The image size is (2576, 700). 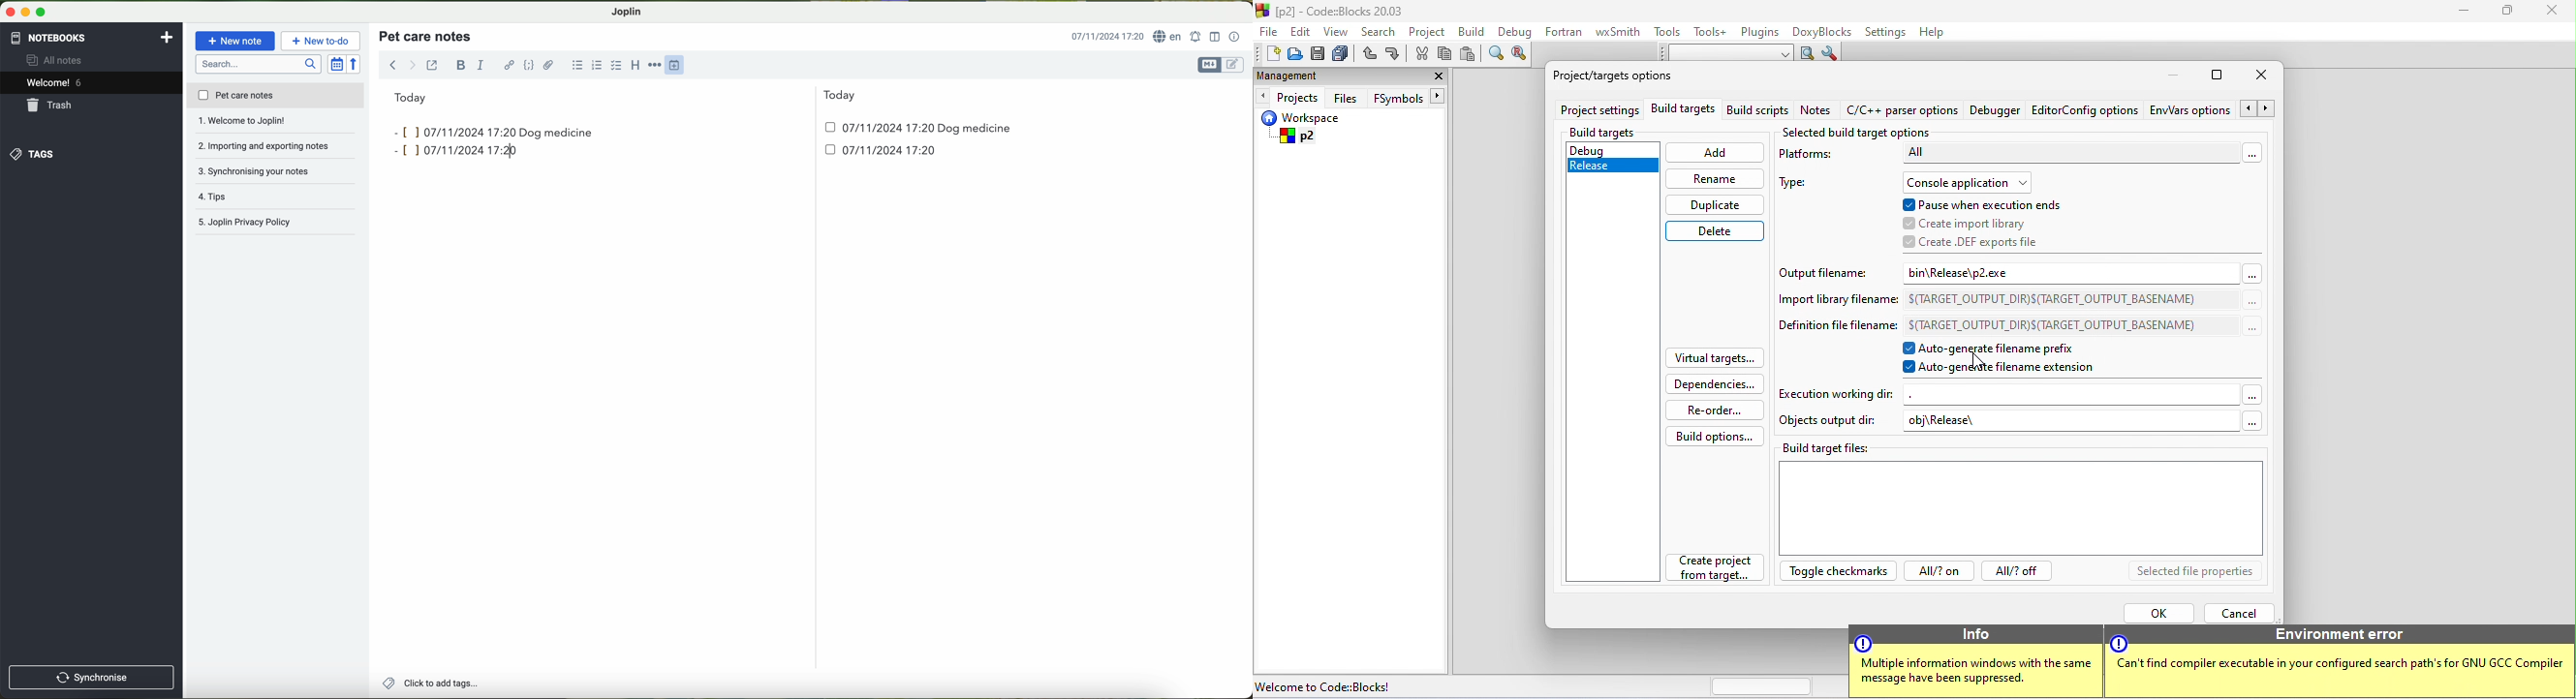 I want to click on objects output dir, so click(x=1830, y=422).